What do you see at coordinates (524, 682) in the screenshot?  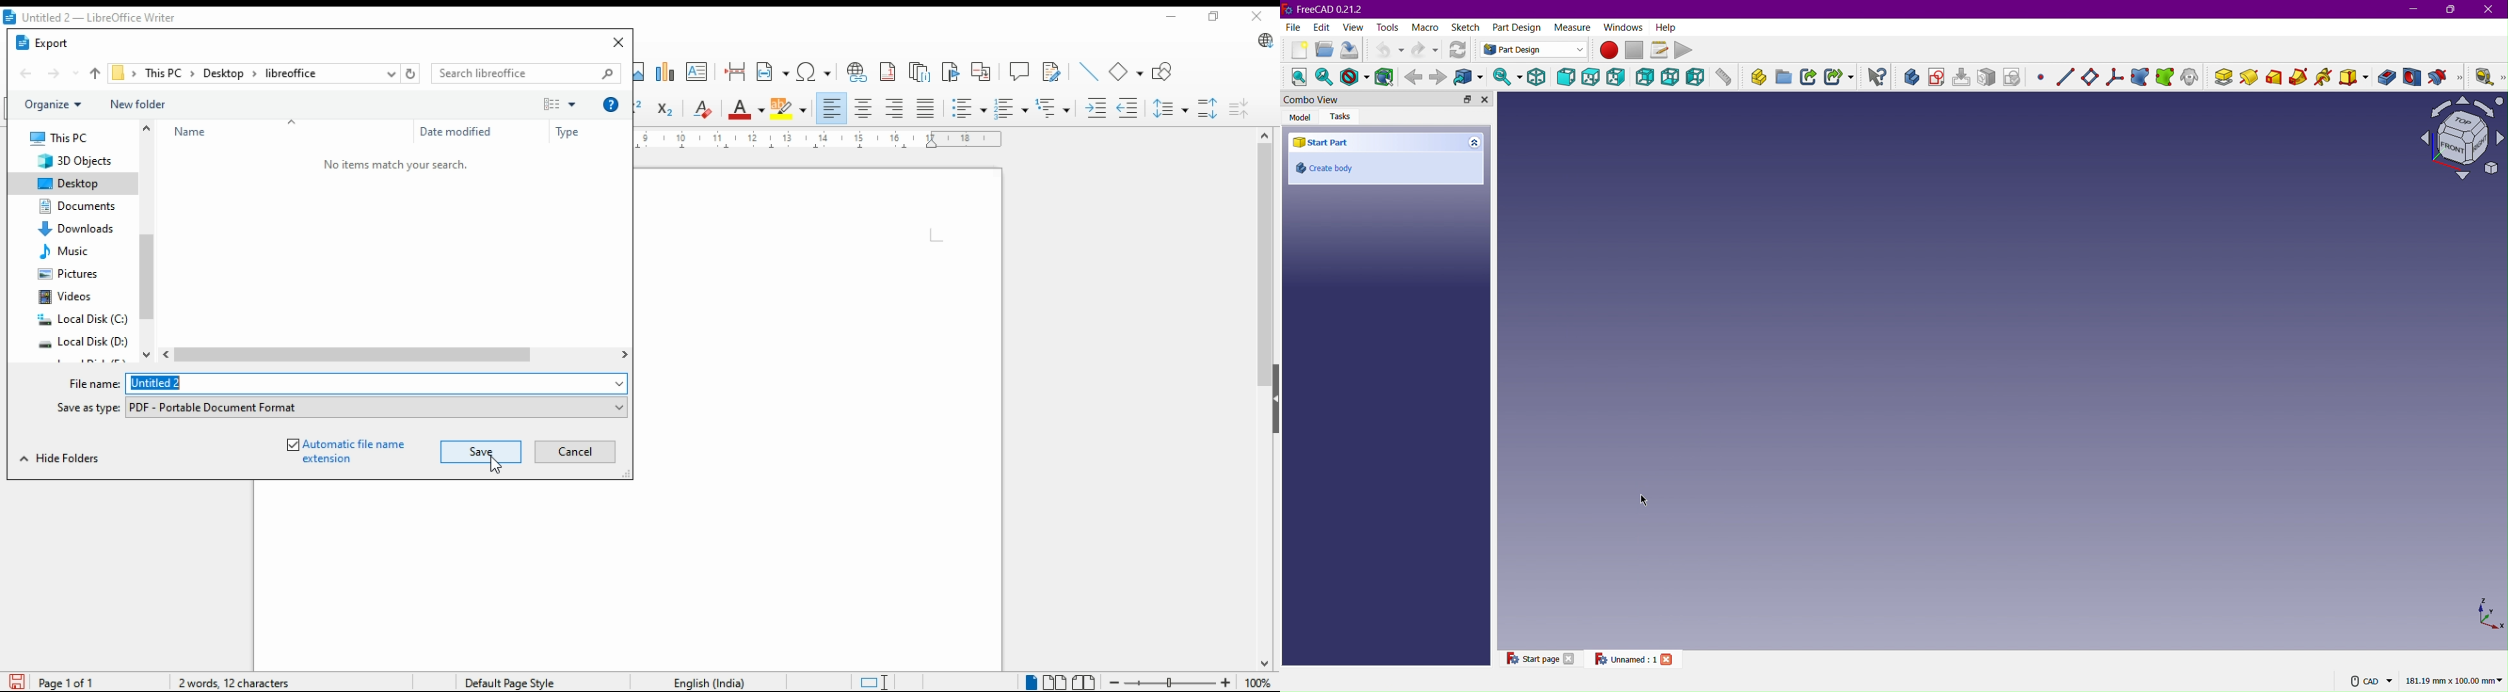 I see `page style` at bounding box center [524, 682].